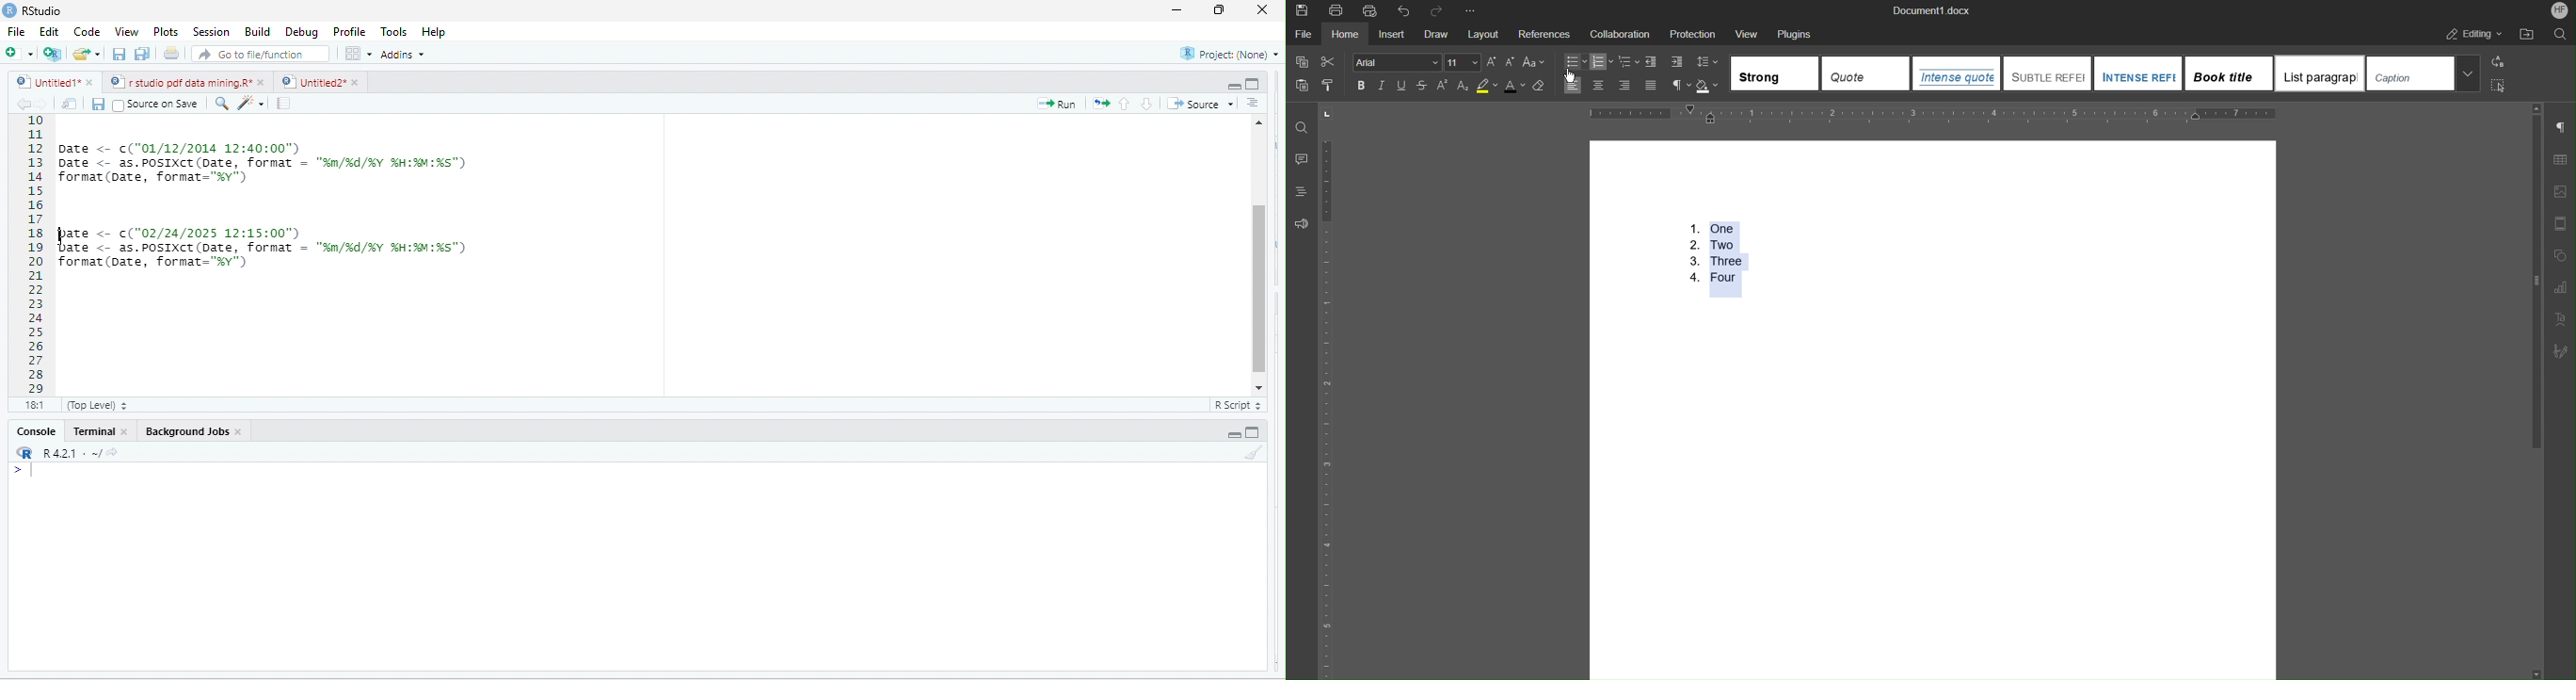 This screenshot has width=2576, height=700. Describe the element at coordinates (1866, 74) in the screenshot. I see `Quote` at that location.